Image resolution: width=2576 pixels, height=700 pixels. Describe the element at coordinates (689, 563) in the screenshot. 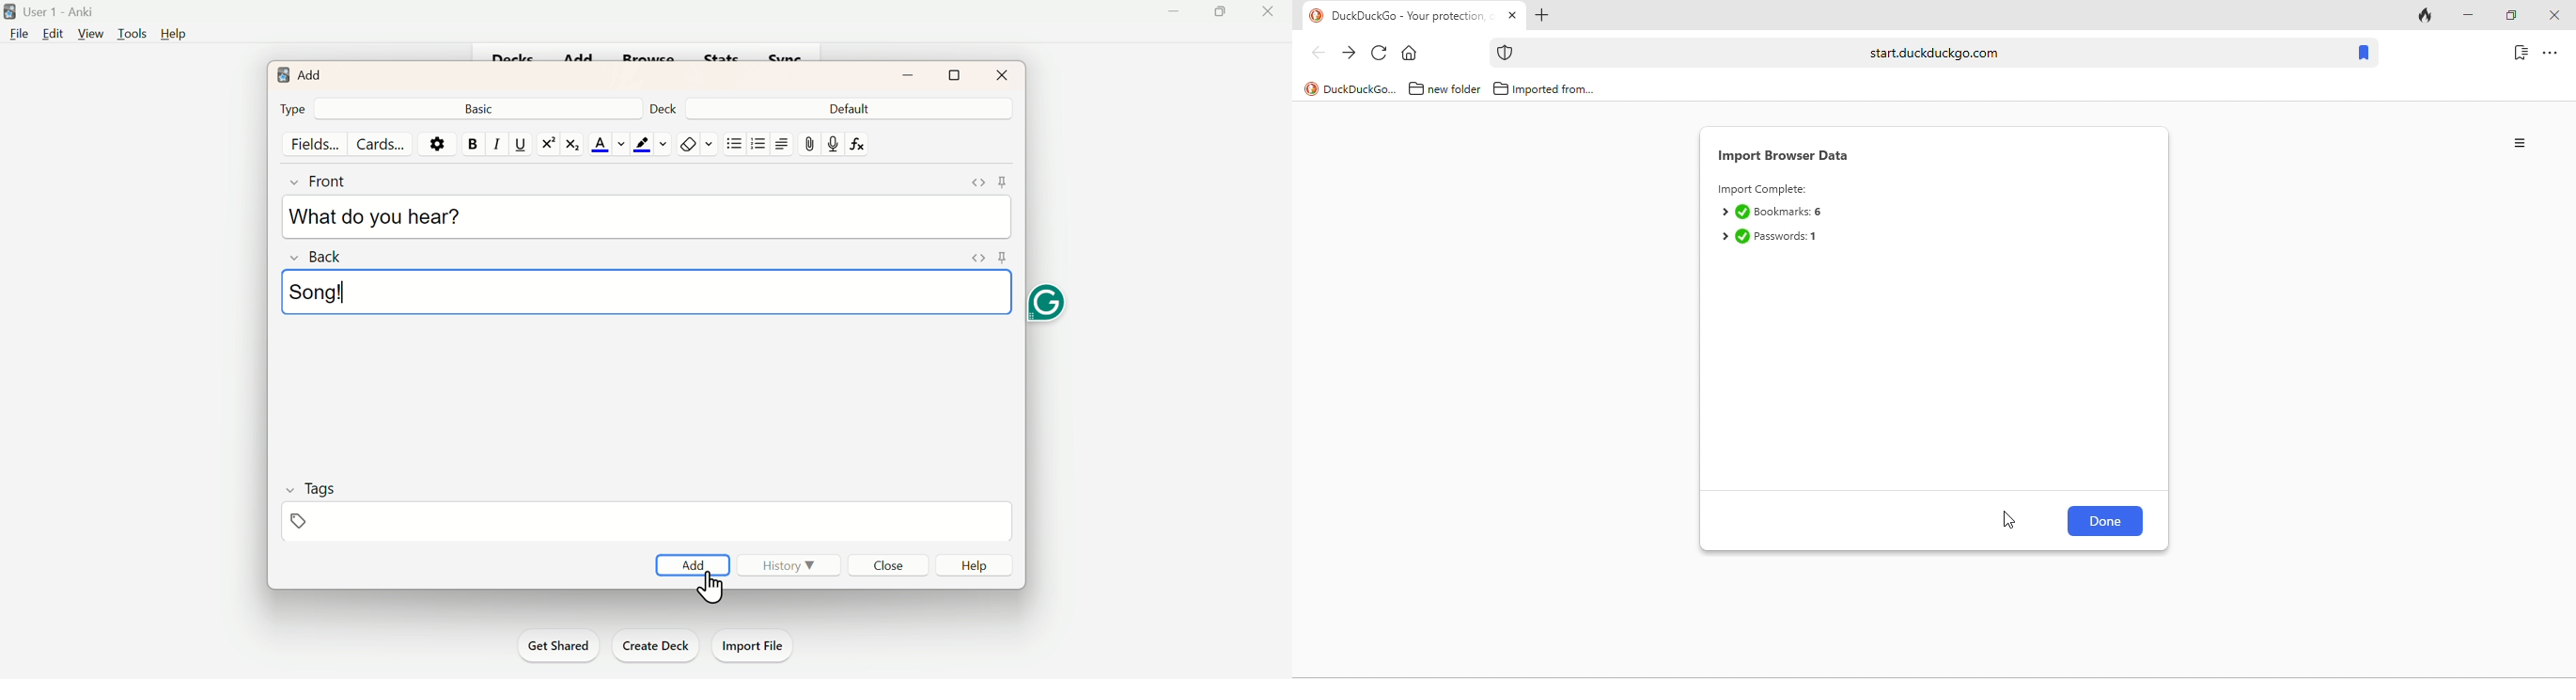

I see `Add` at that location.